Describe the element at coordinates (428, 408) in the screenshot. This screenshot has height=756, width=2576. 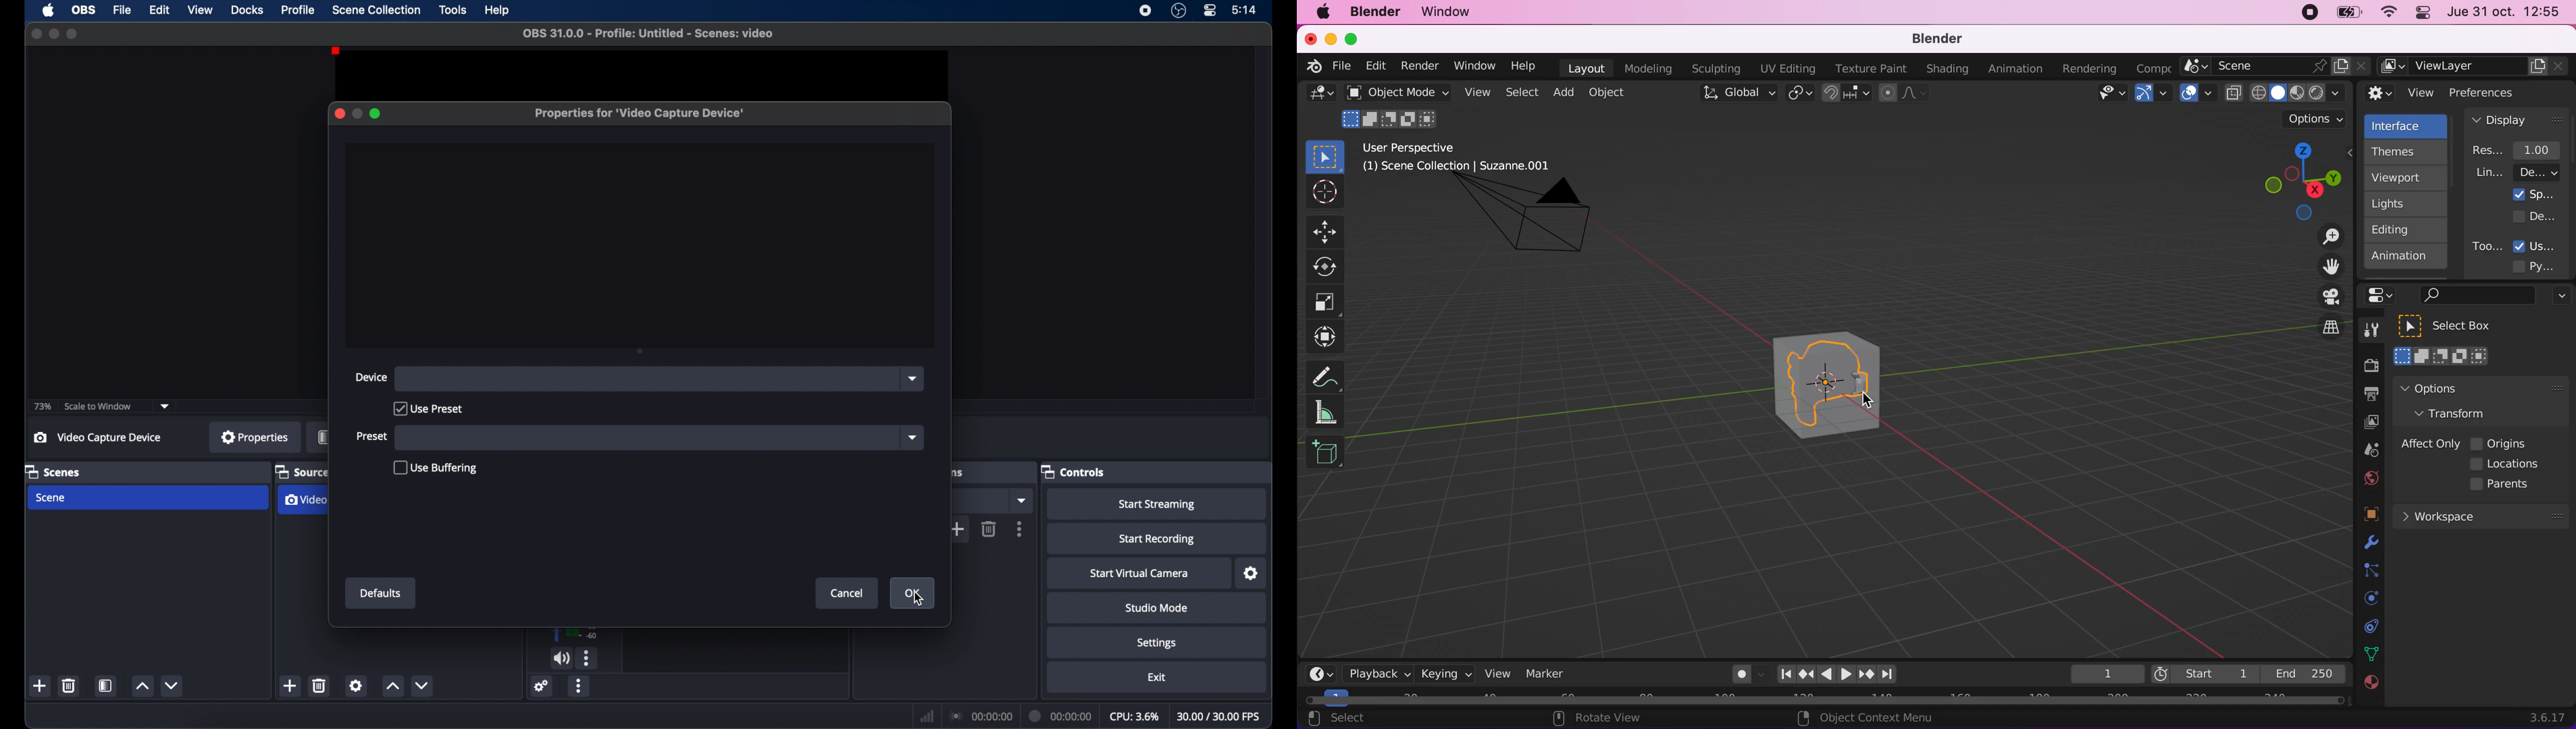
I see `use preset` at that location.